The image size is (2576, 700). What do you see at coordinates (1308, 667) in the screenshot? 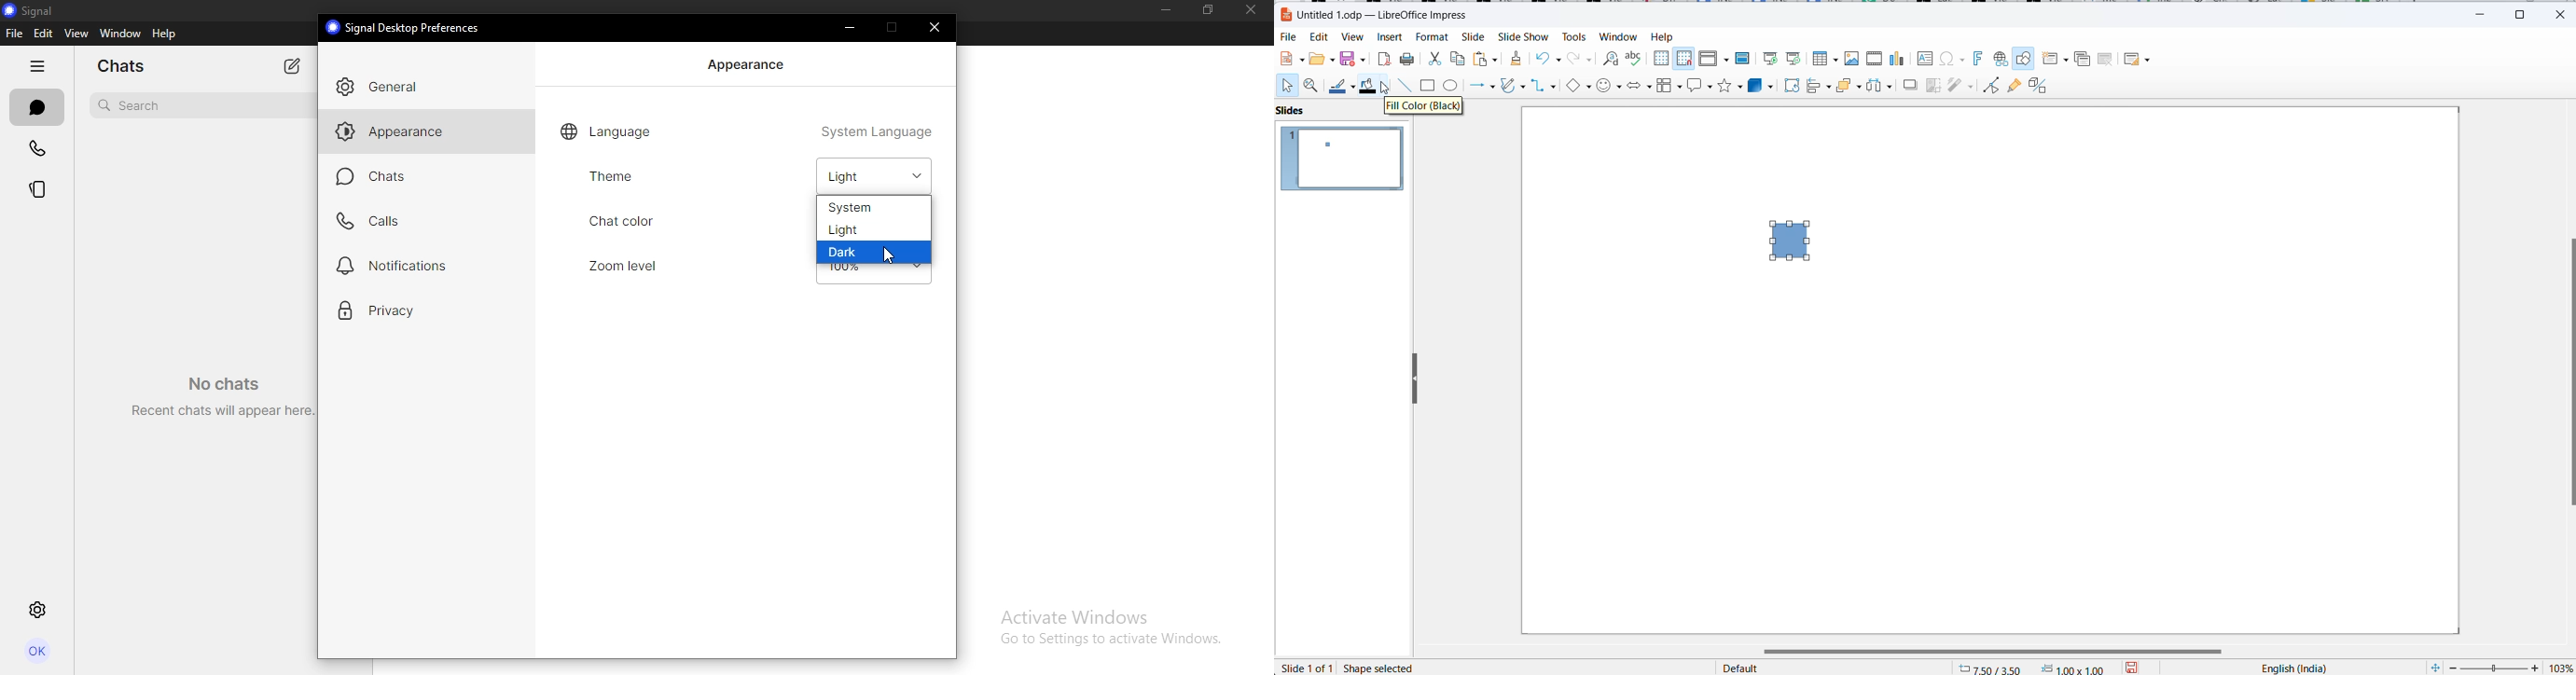
I see `slide number` at bounding box center [1308, 667].